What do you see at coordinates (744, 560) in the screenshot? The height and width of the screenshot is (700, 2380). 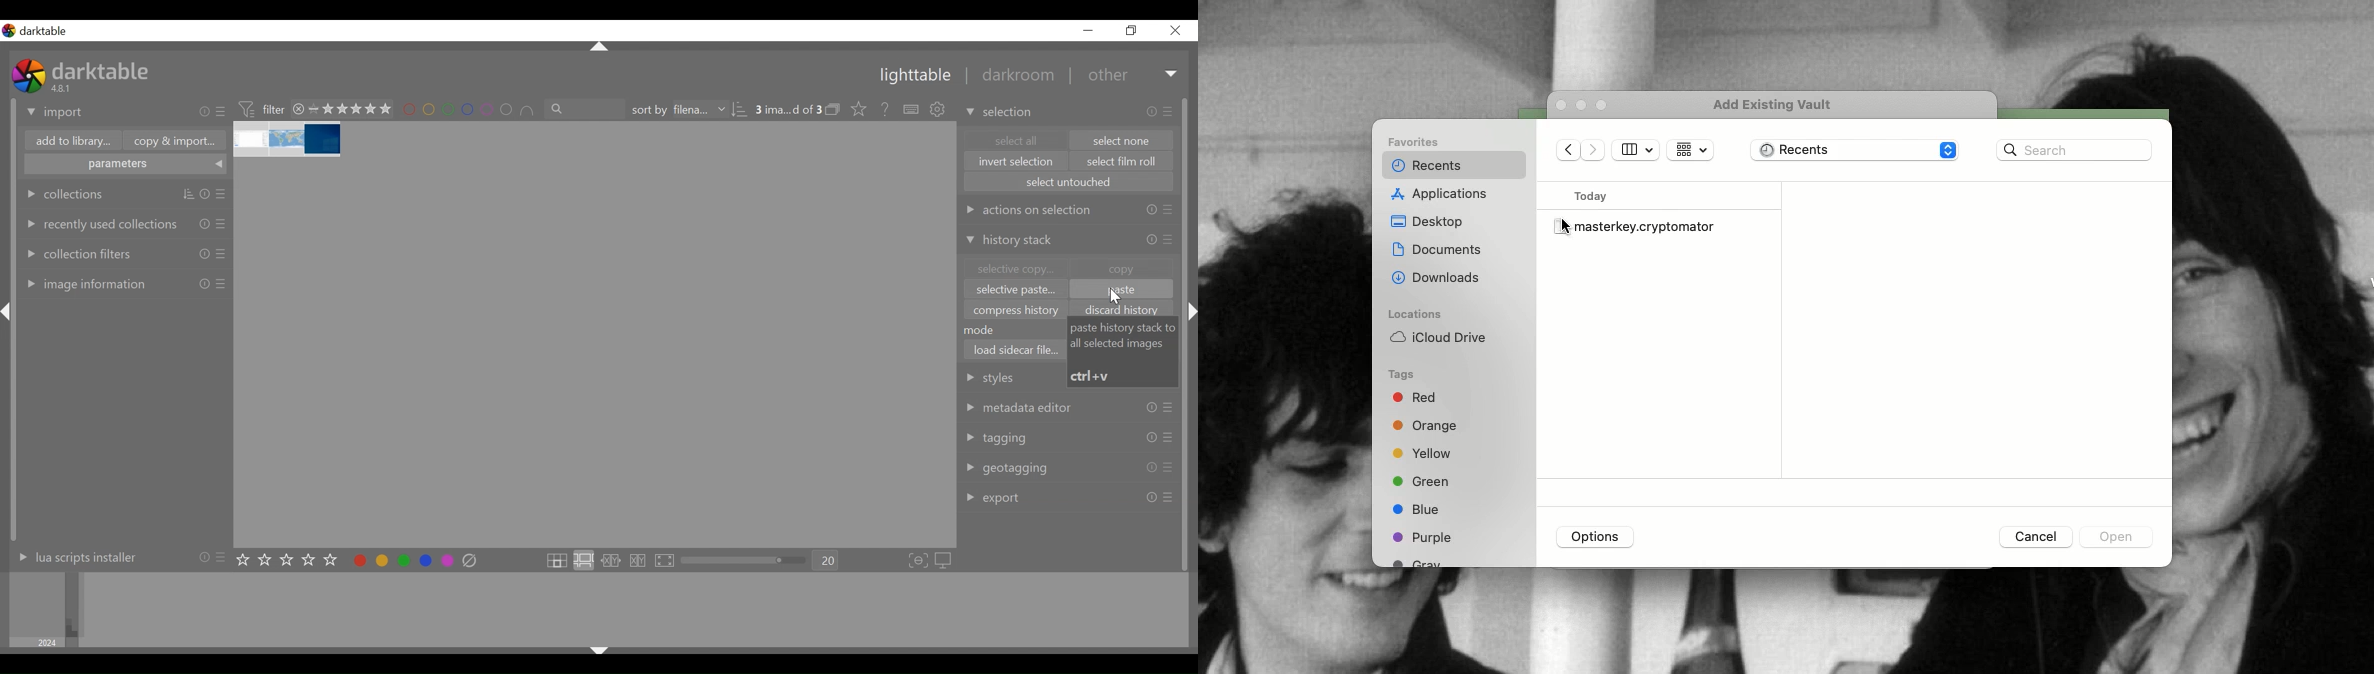 I see `zoom` at bounding box center [744, 560].